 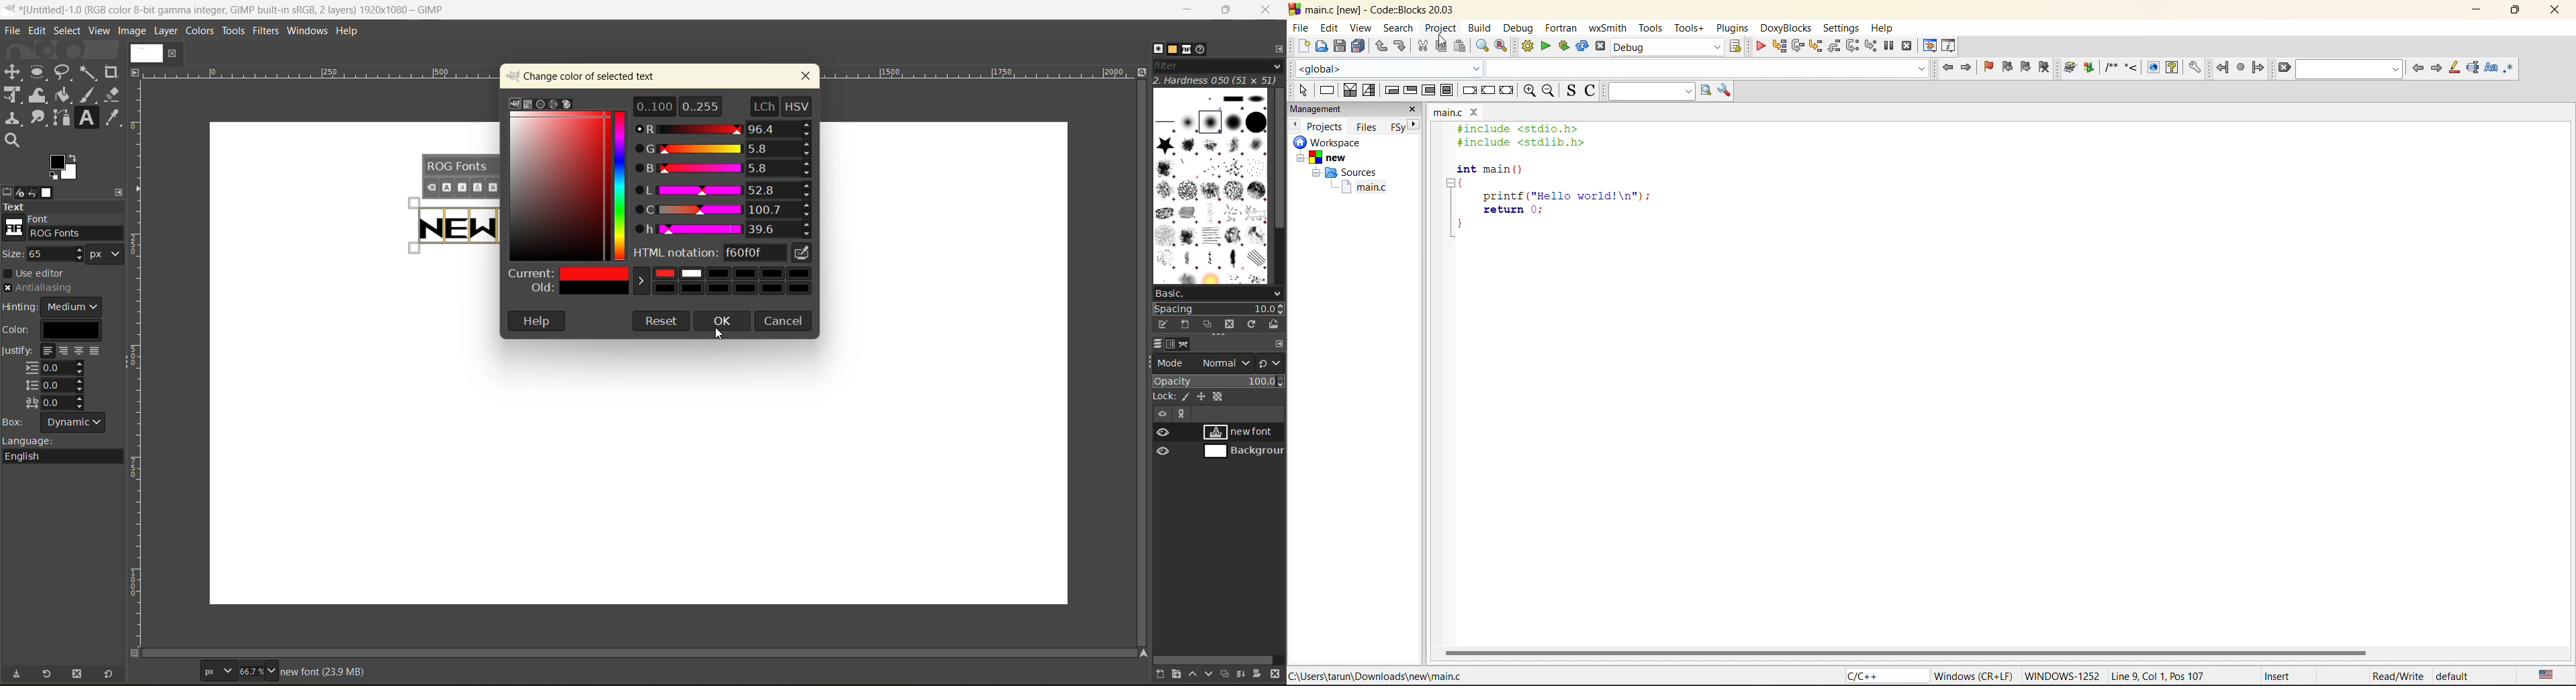 I want to click on abort, so click(x=1600, y=47).